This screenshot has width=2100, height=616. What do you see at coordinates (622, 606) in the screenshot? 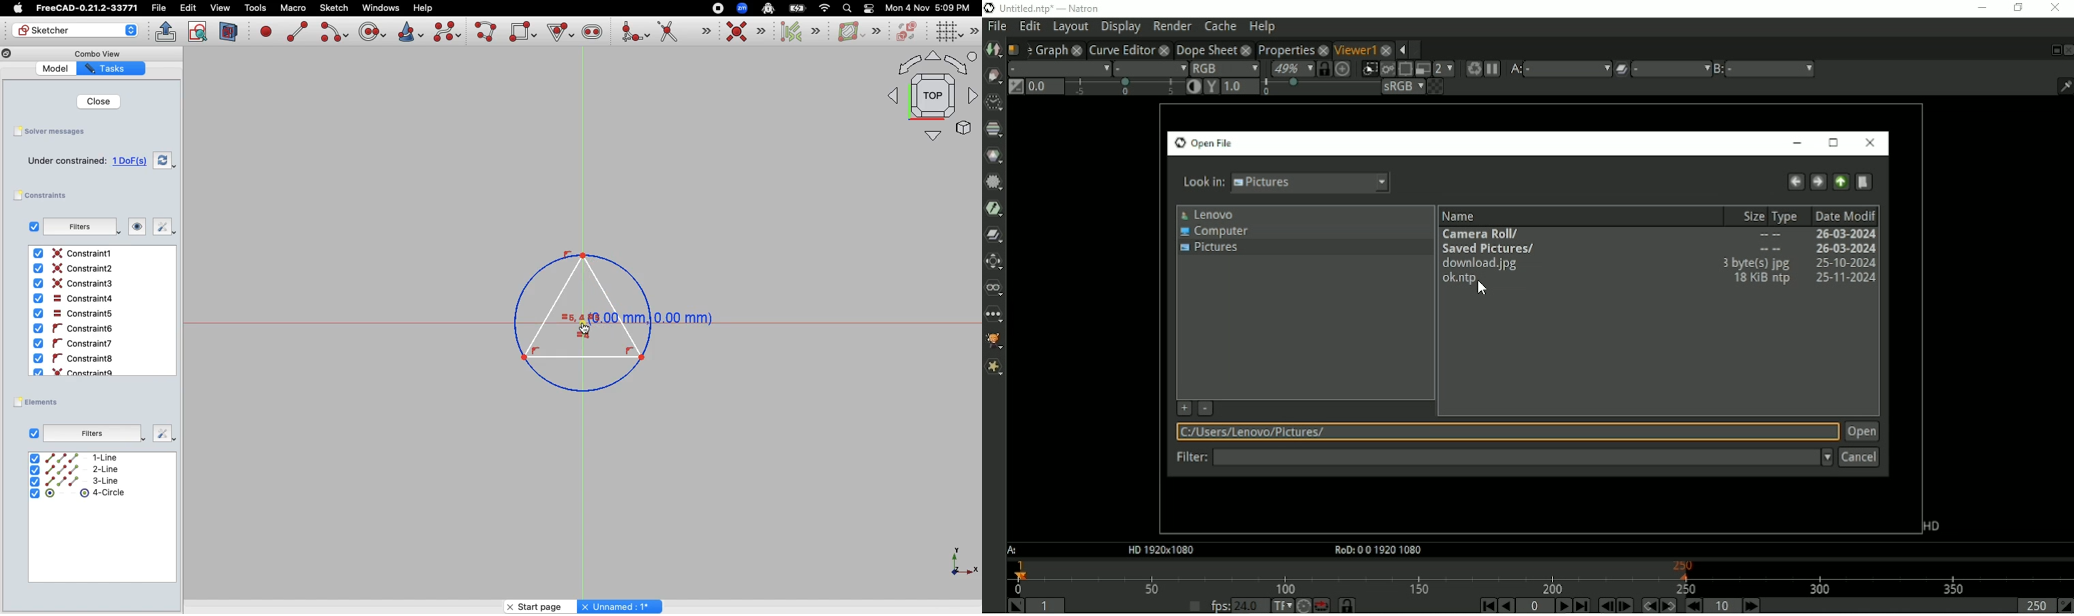
I see `Unnamed` at bounding box center [622, 606].